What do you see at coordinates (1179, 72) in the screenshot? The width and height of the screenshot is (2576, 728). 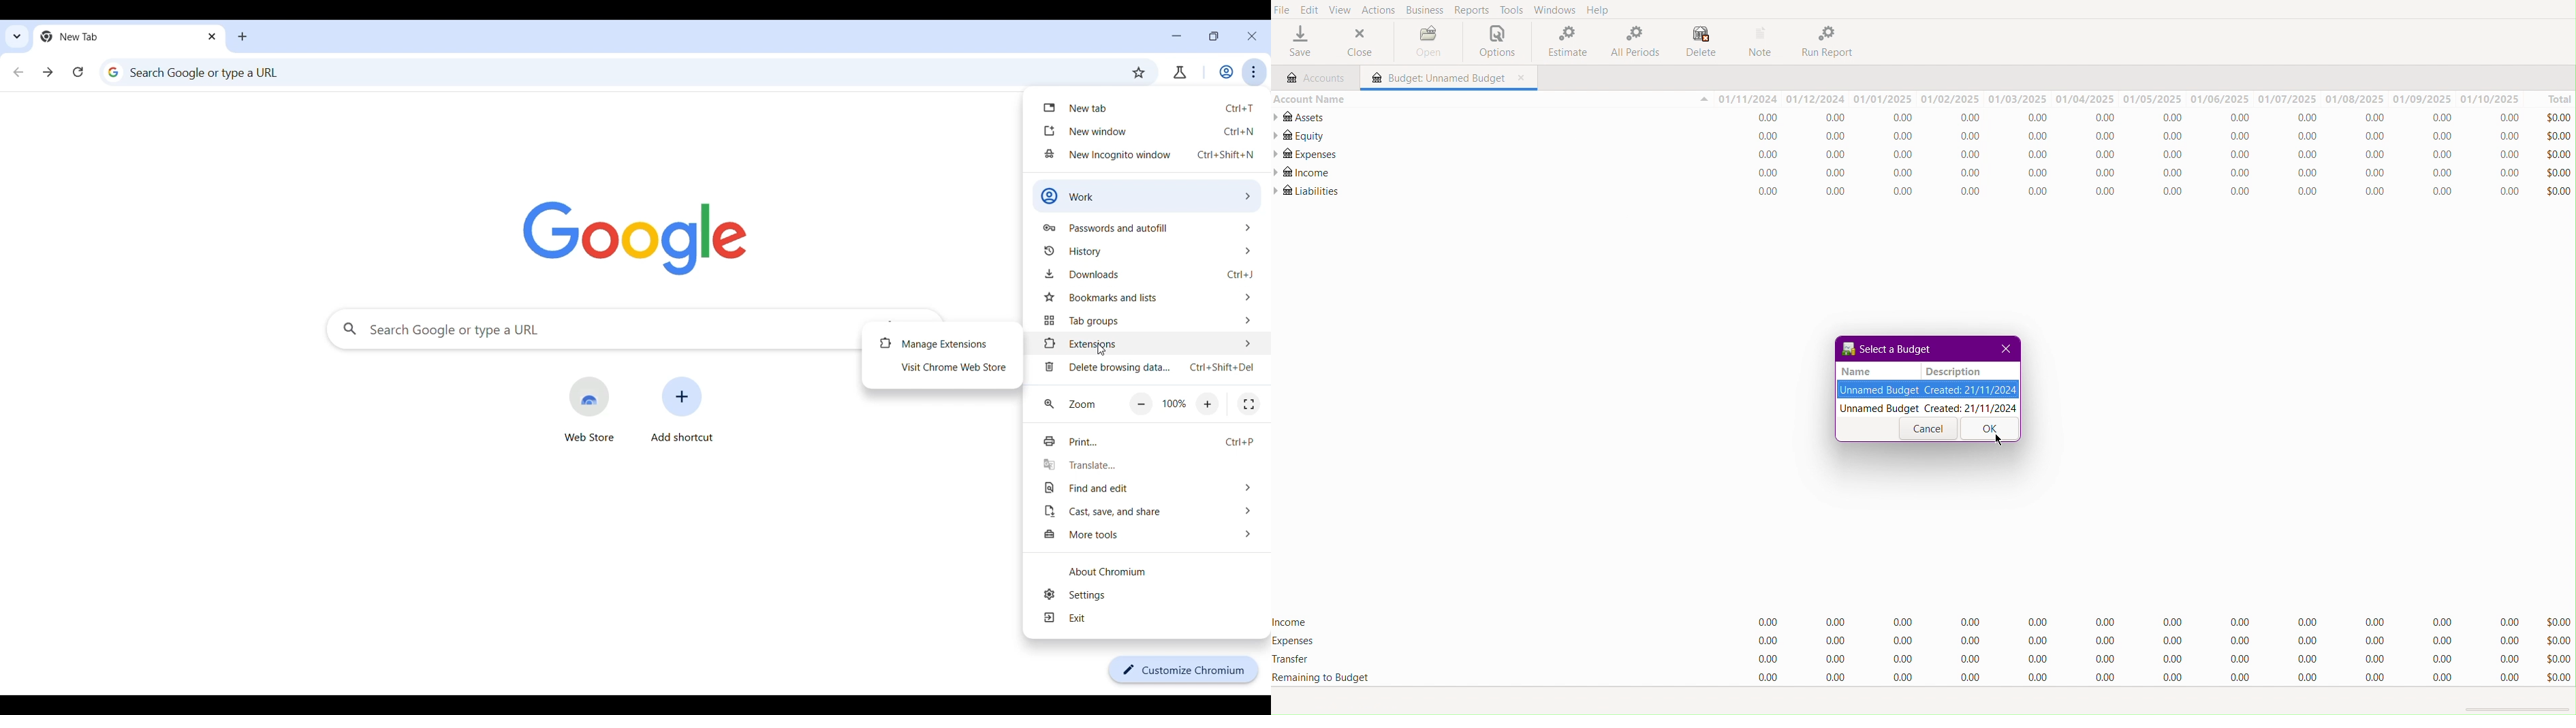 I see `Chrome labs` at bounding box center [1179, 72].